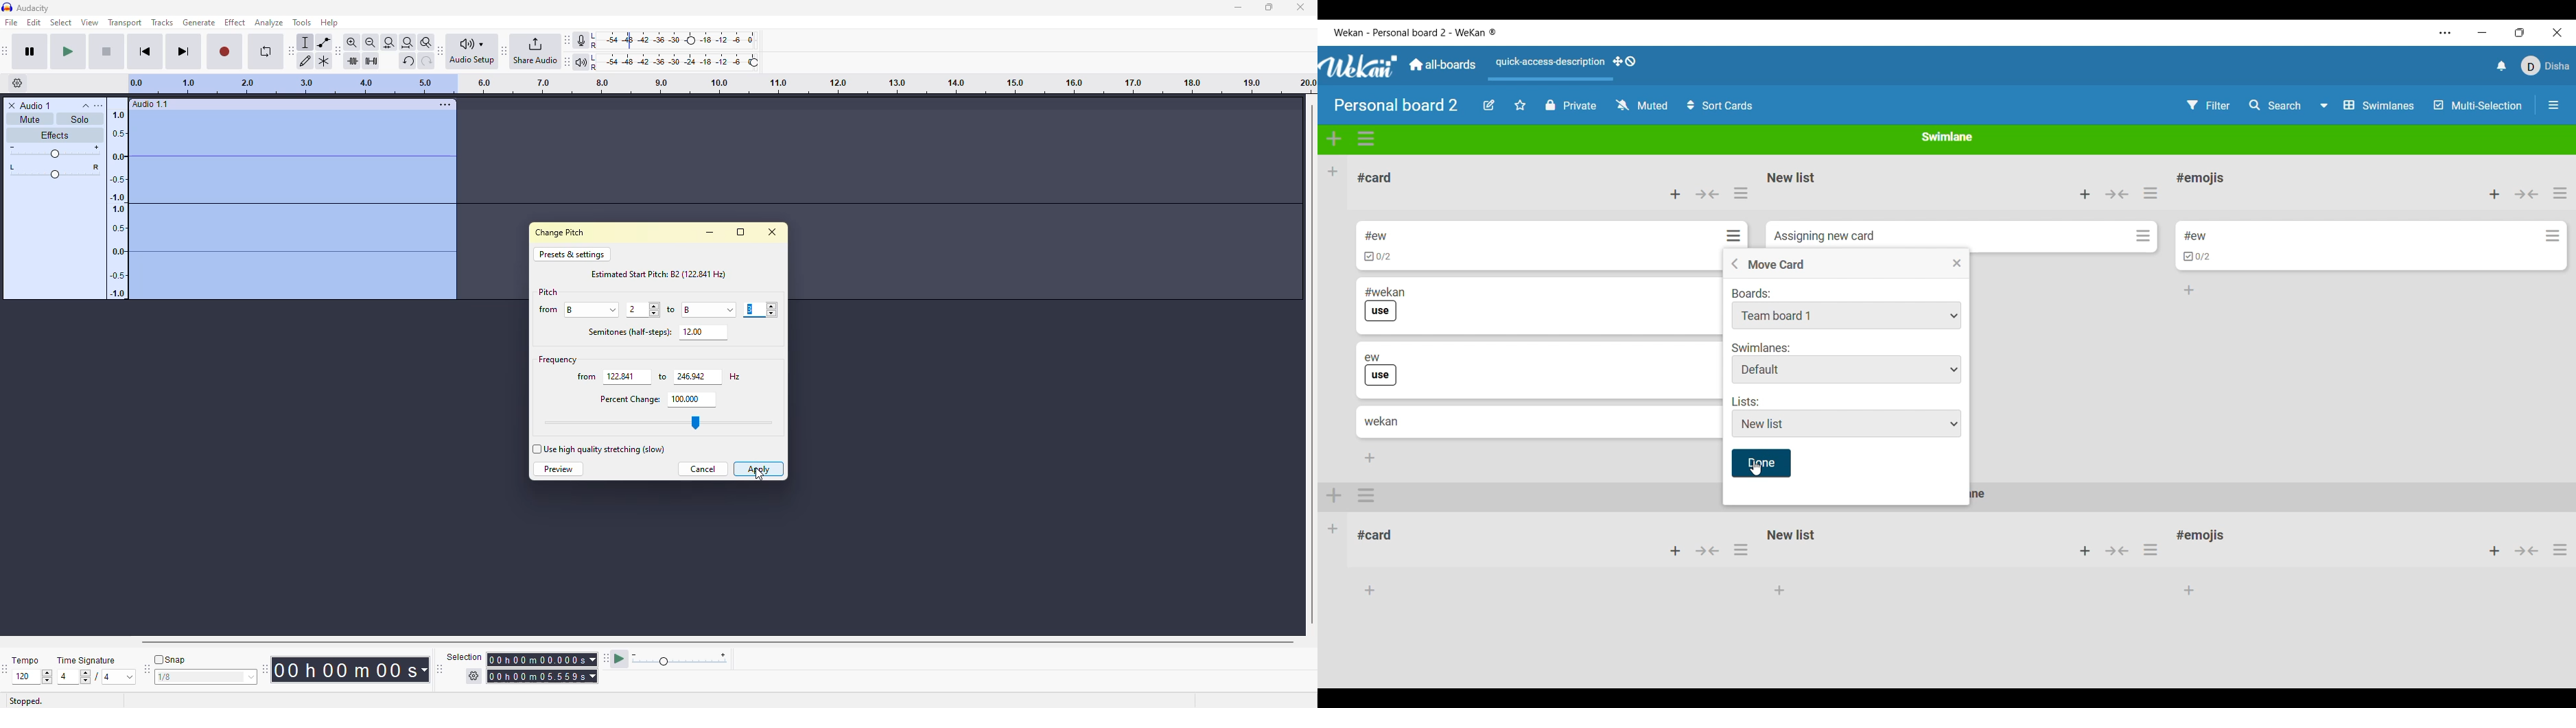  I want to click on maximize, so click(740, 232).